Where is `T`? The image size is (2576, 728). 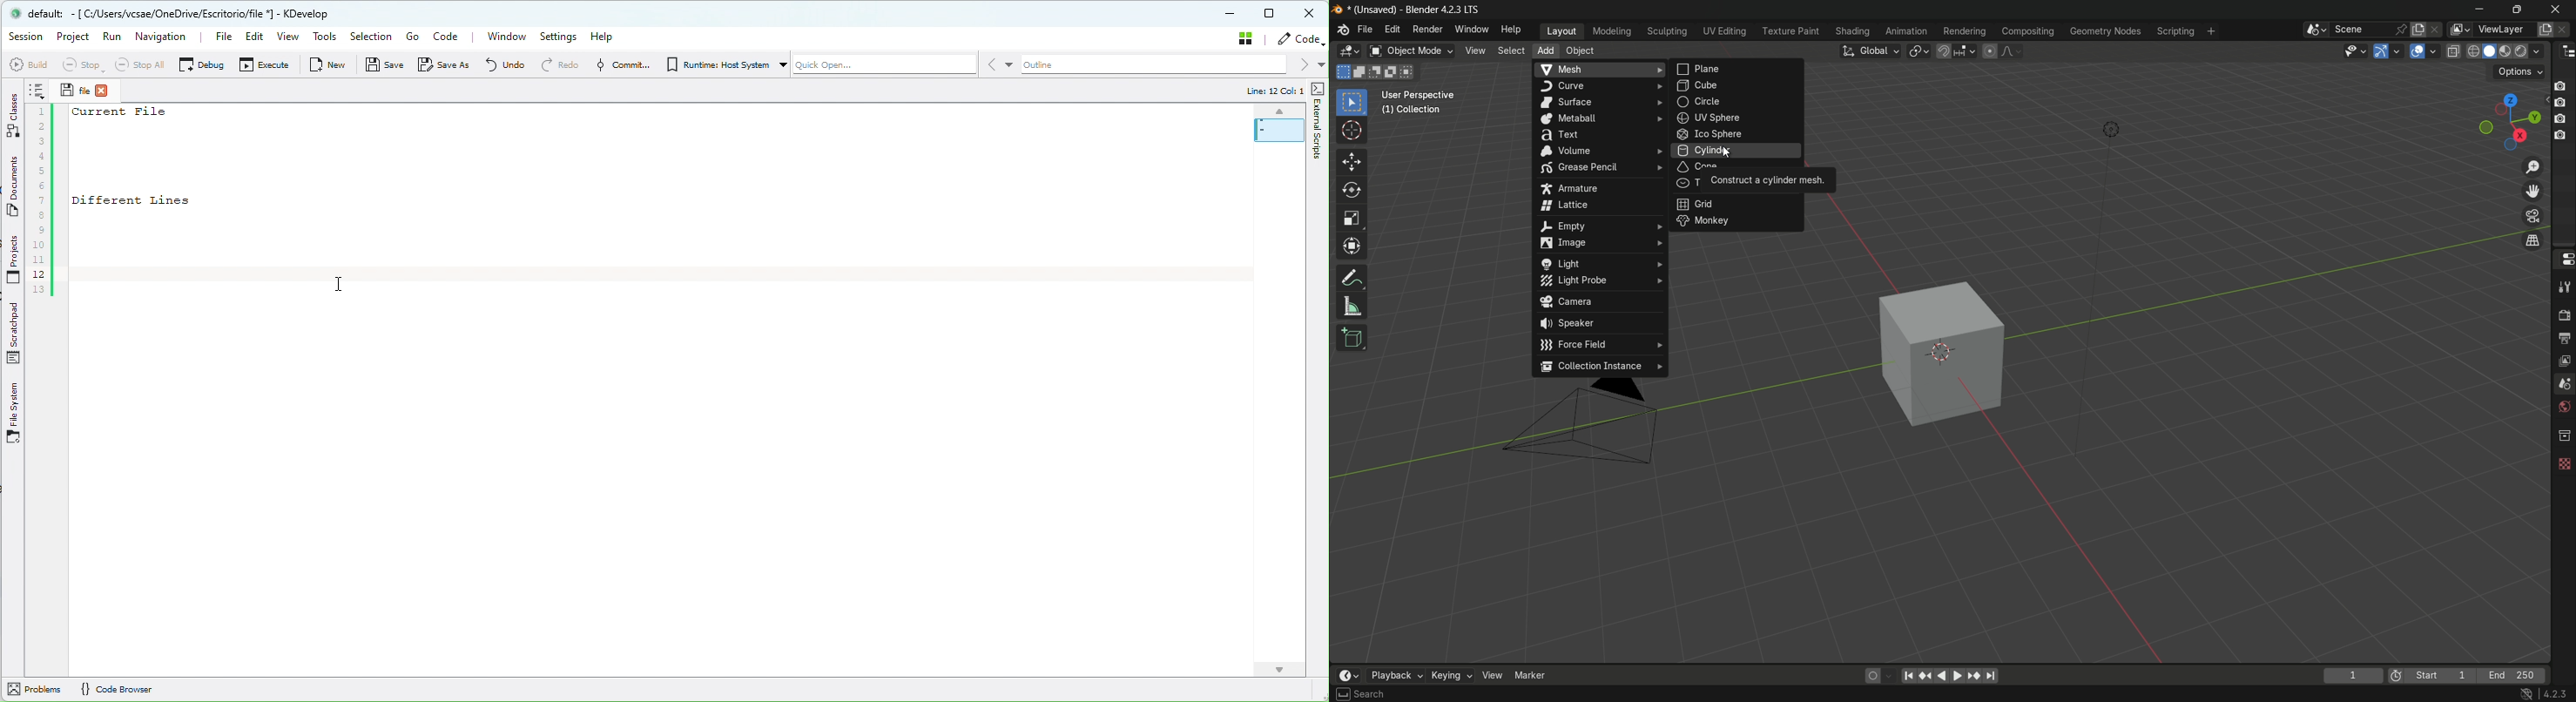
T is located at coordinates (1688, 185).